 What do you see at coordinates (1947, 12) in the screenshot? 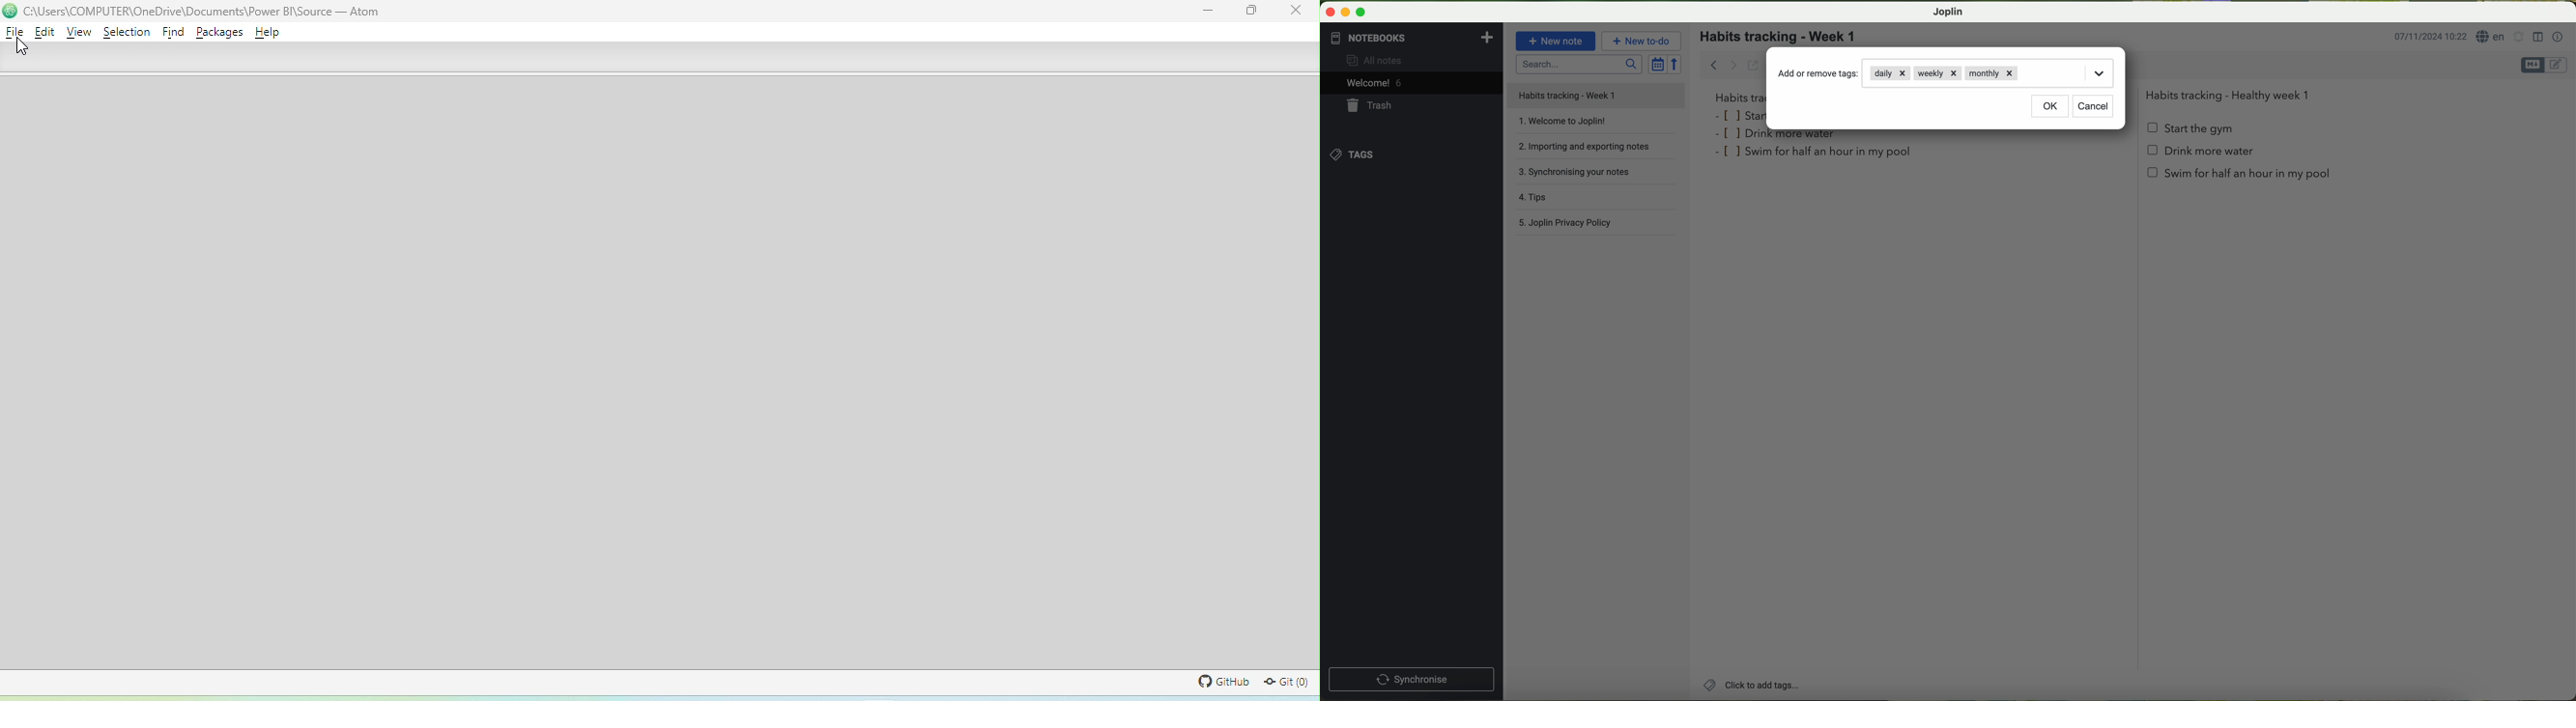
I see `Joplin` at bounding box center [1947, 12].